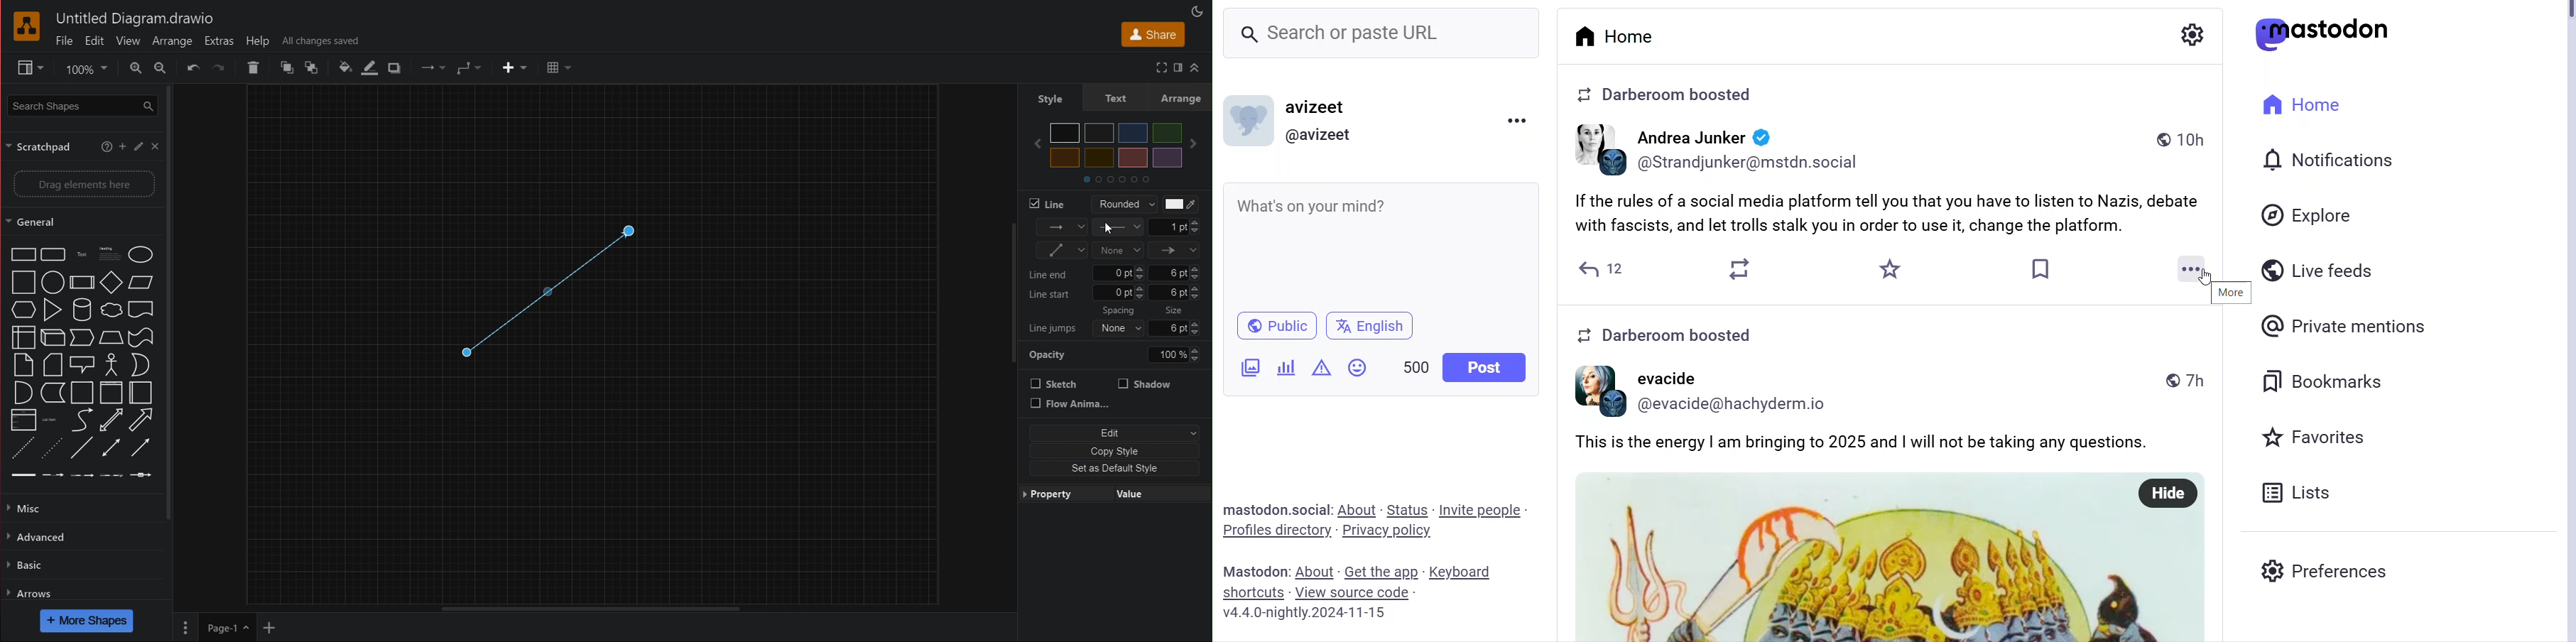 This screenshot has width=2576, height=644. I want to click on options, so click(185, 627).